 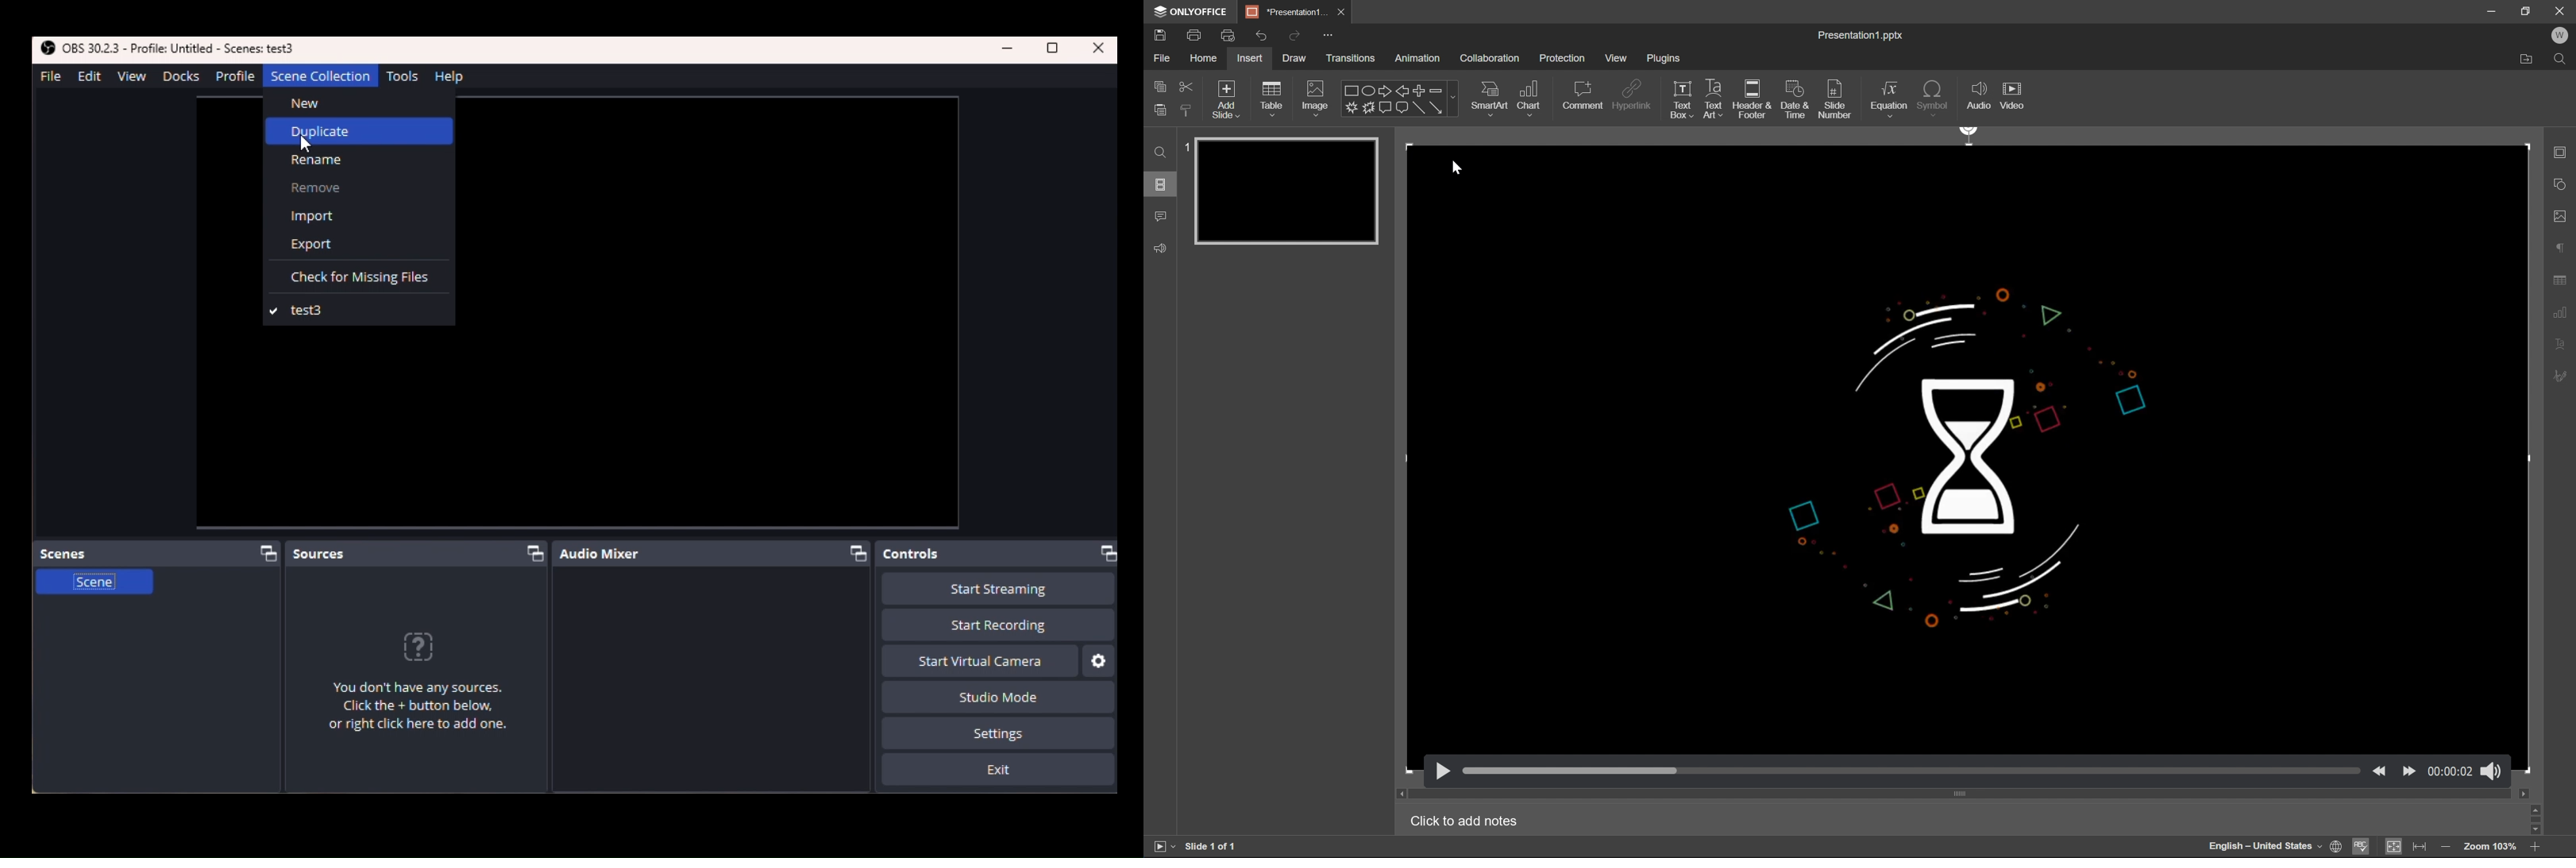 I want to click on collaboration, so click(x=1492, y=58).